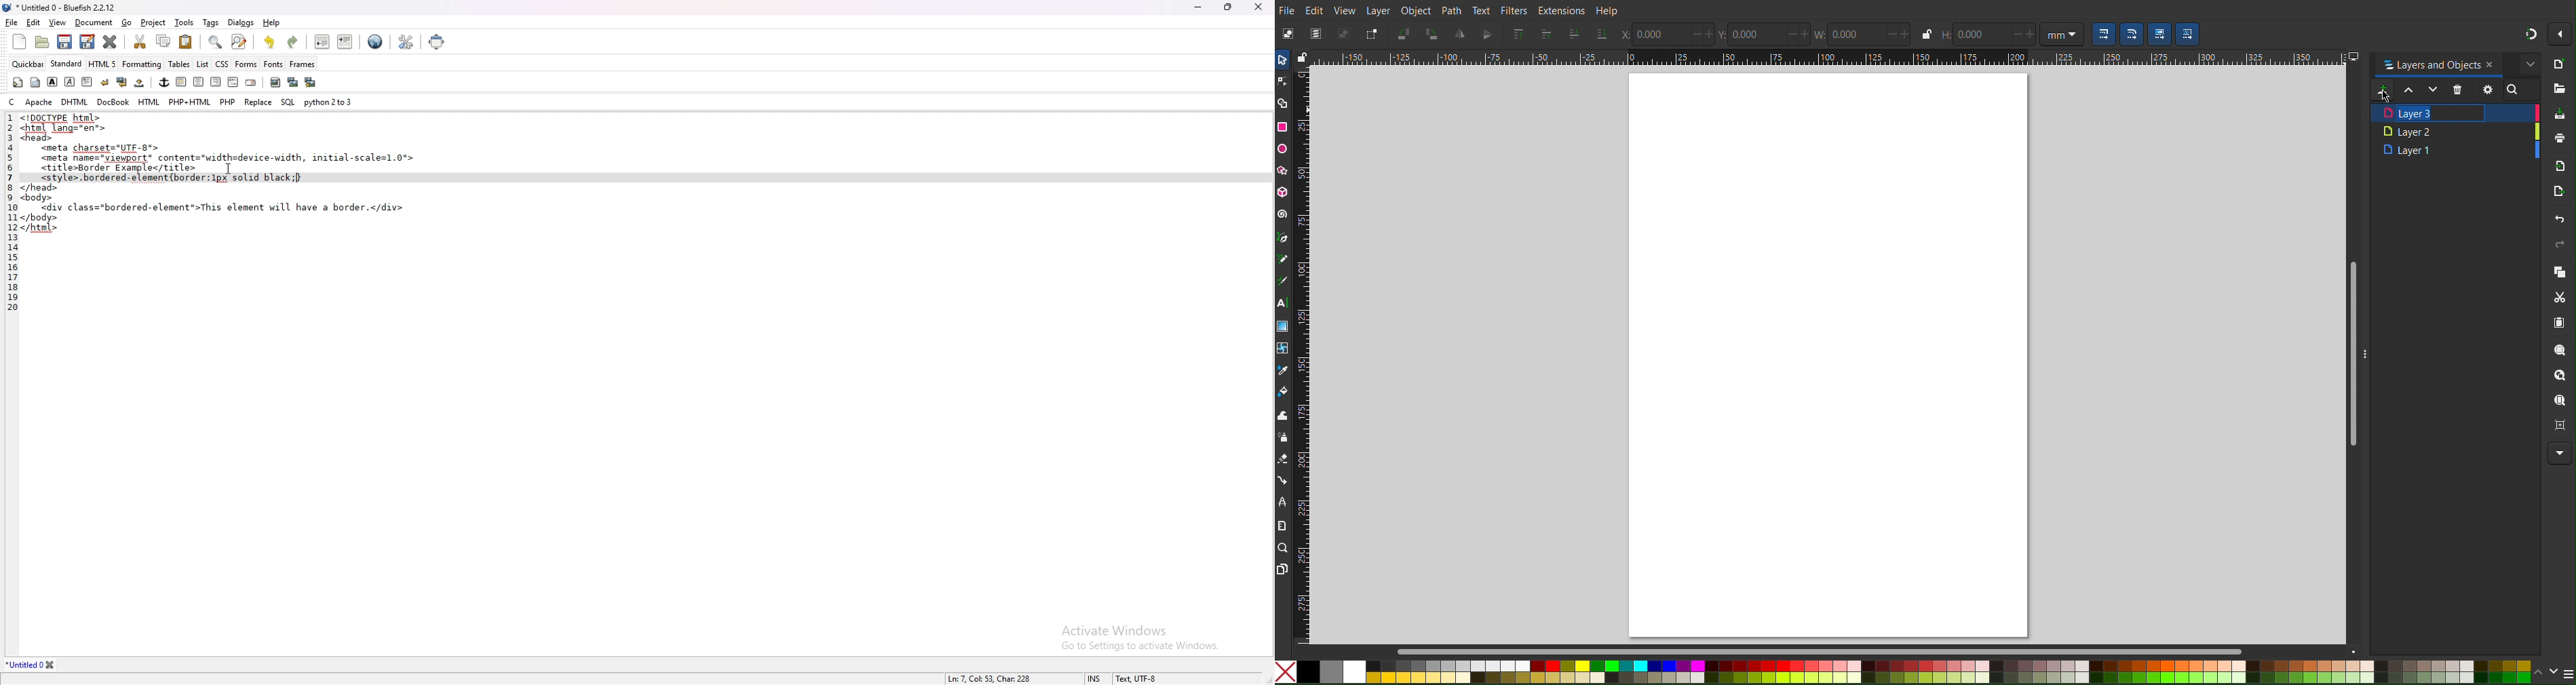 The height and width of the screenshot is (700, 2576). What do you see at coordinates (1487, 34) in the screenshot?
I see `Mirror Horizontally` at bounding box center [1487, 34].